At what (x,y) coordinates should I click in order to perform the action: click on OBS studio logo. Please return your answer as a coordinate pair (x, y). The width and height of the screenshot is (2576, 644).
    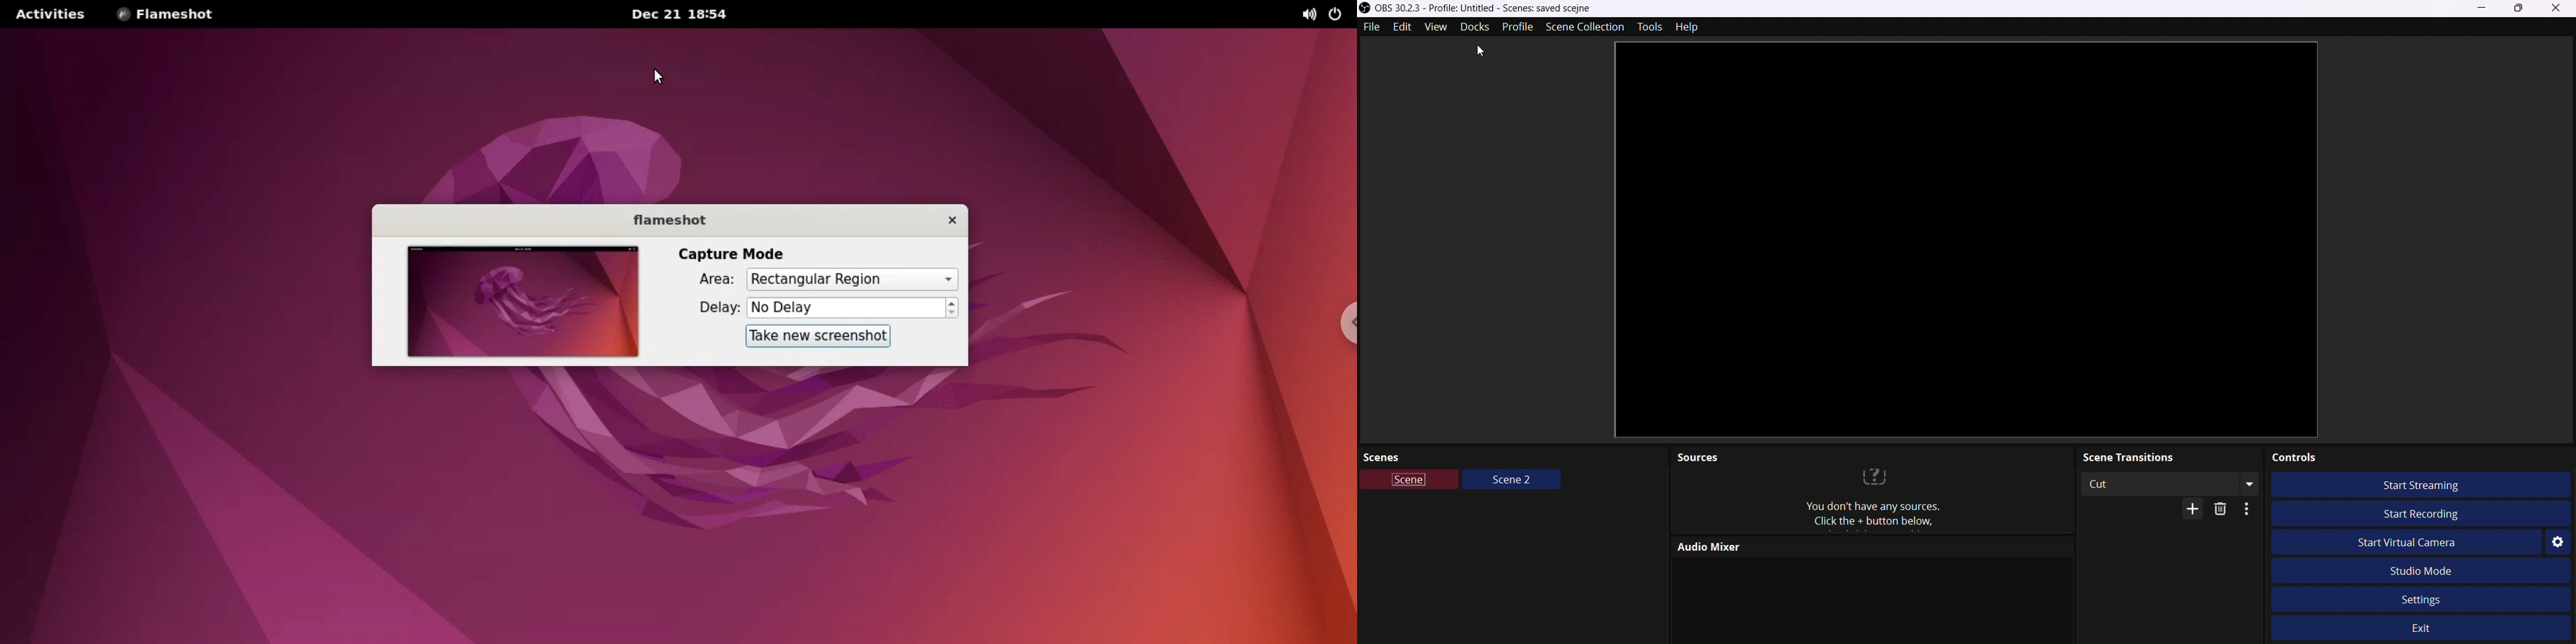
    Looking at the image, I should click on (1365, 7).